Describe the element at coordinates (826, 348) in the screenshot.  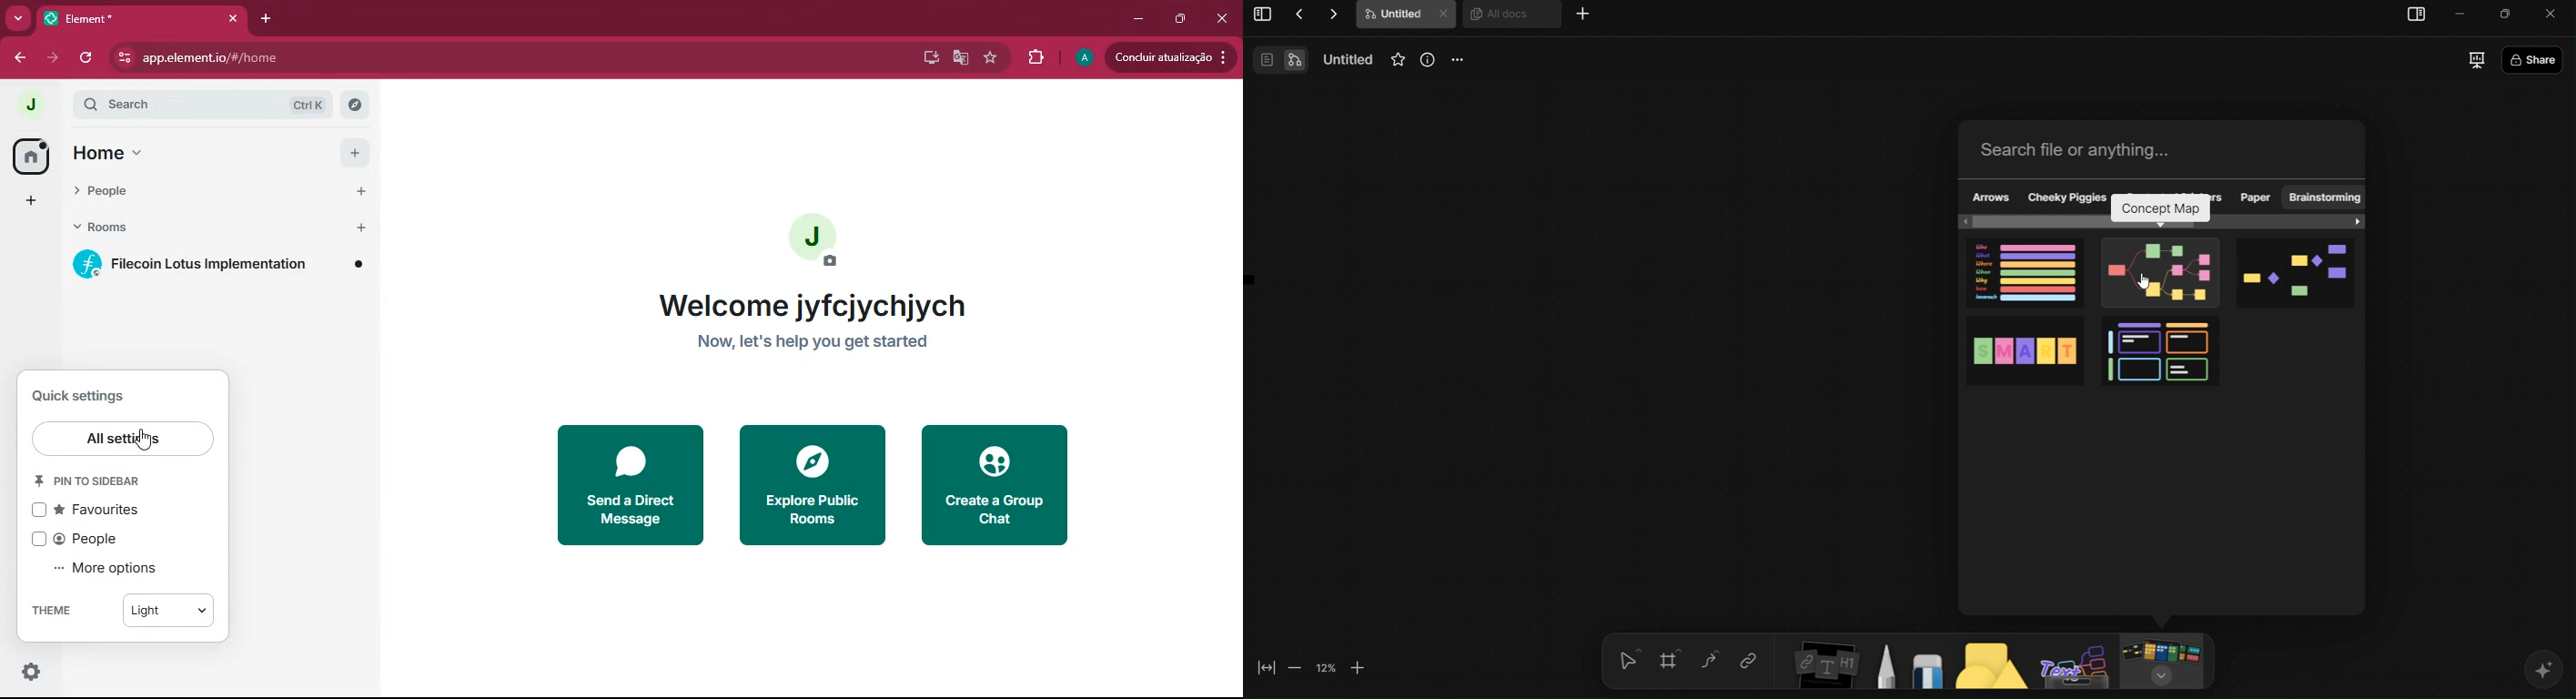
I see `Now, let's help you get started` at that location.